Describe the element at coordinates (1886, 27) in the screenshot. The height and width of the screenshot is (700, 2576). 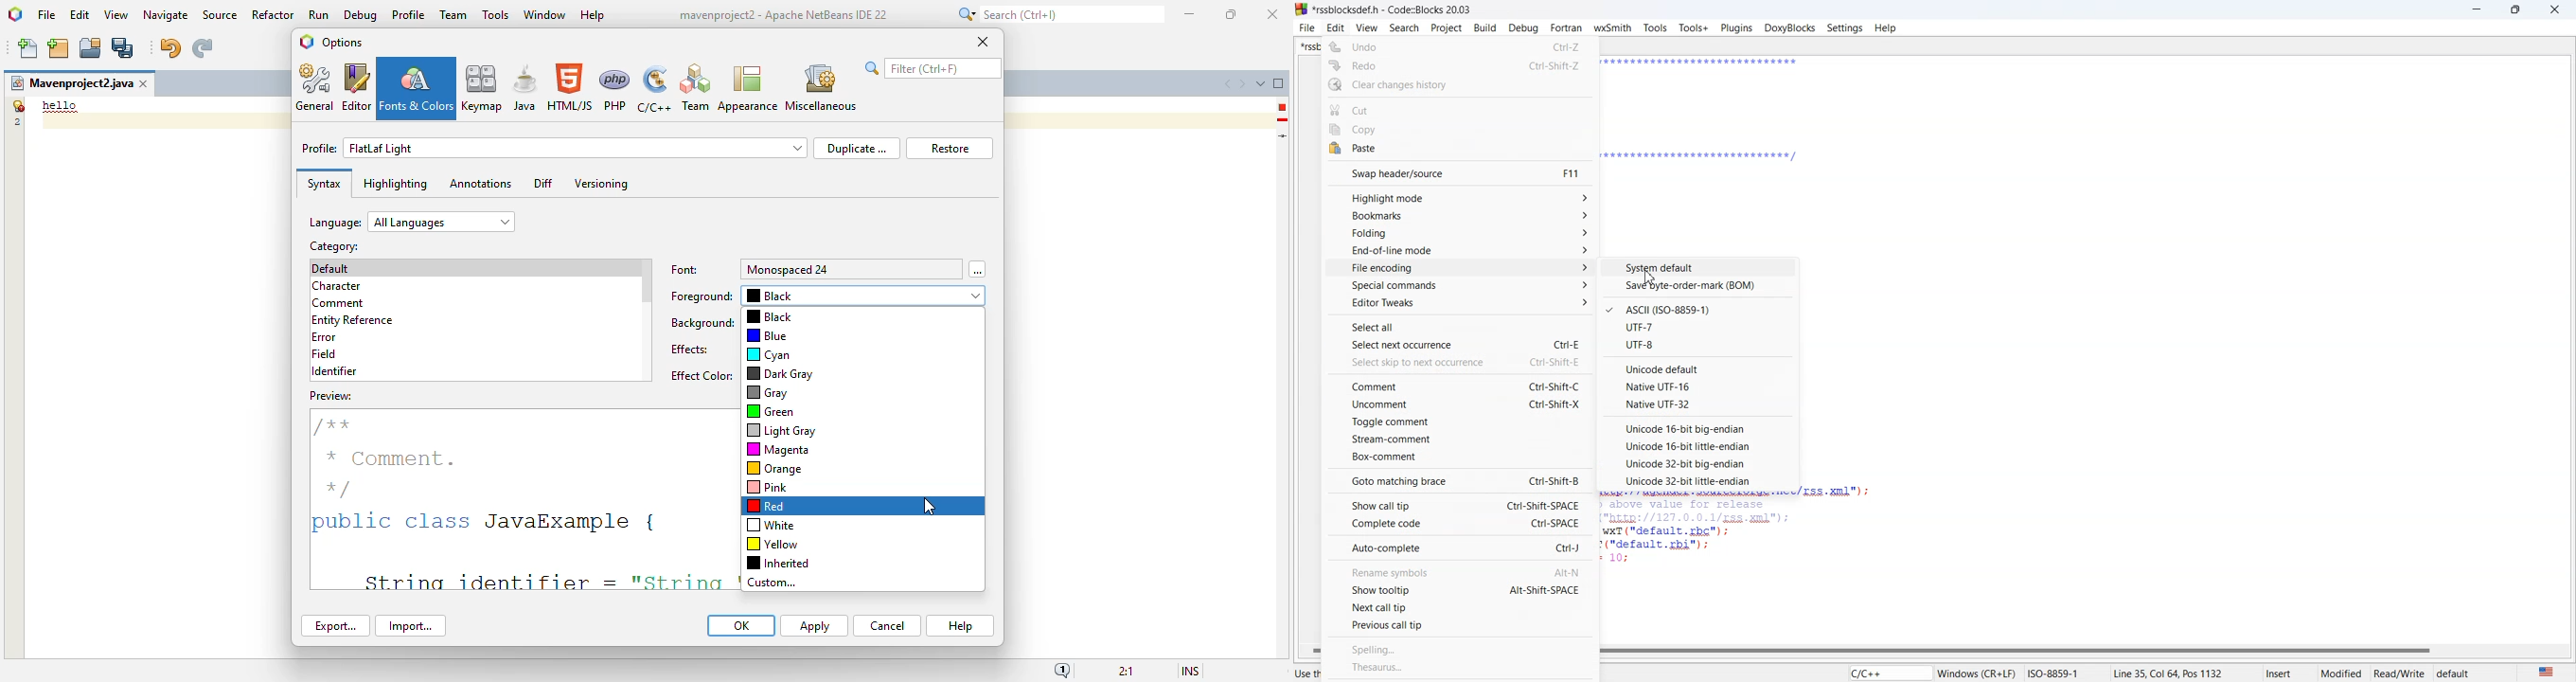
I see `Help` at that location.